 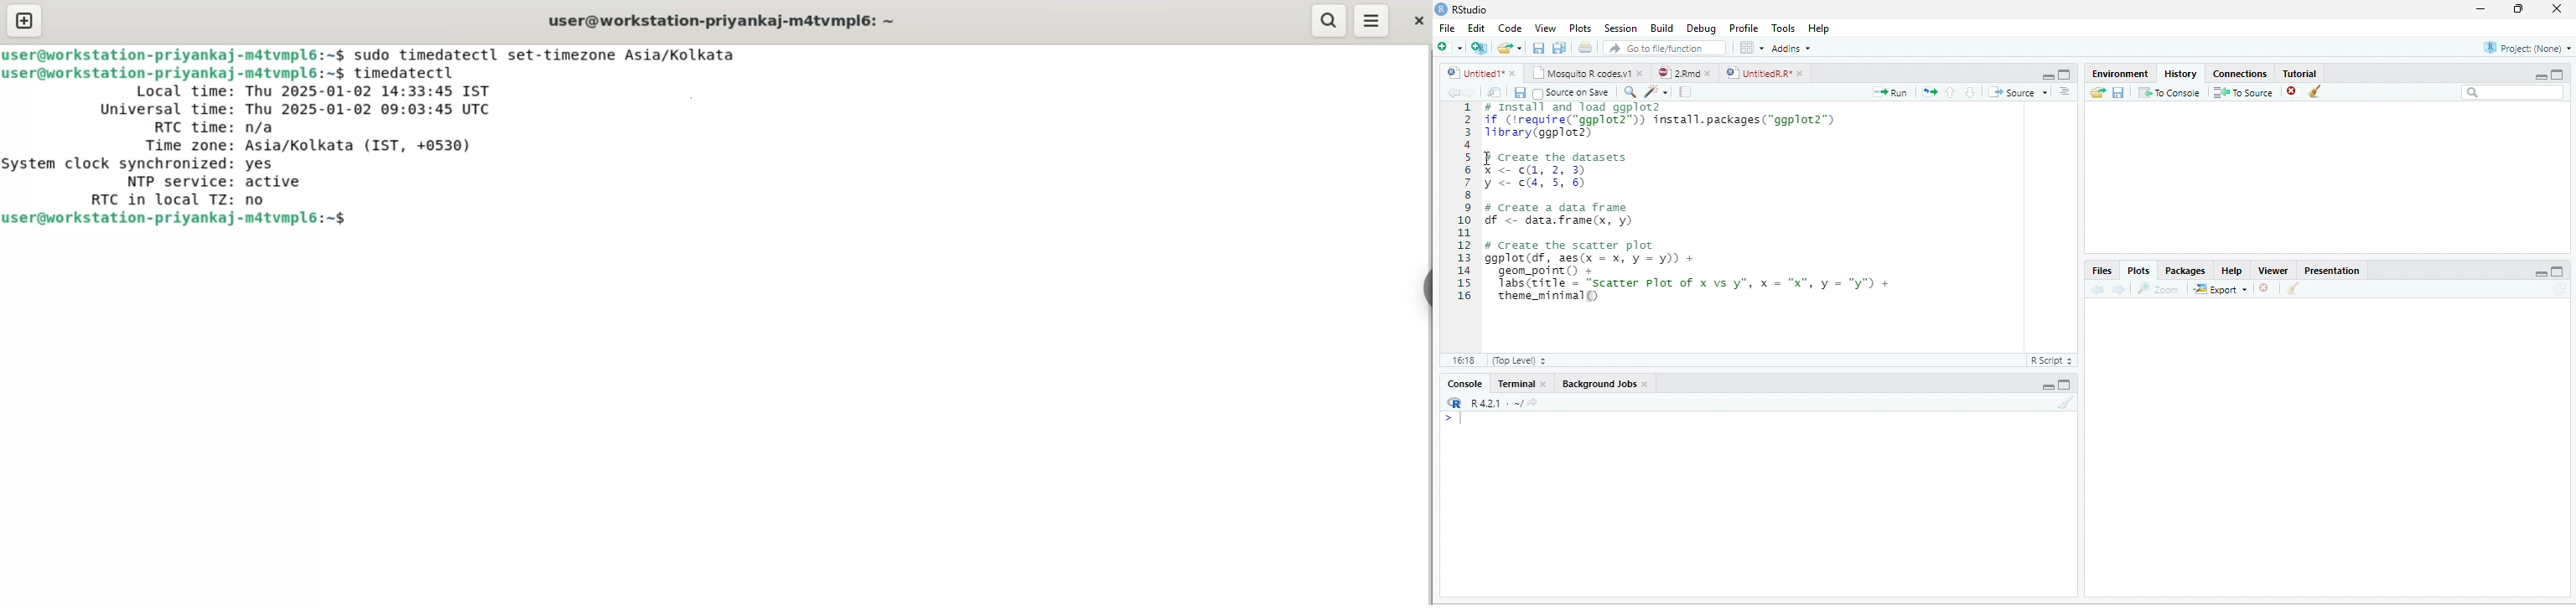 What do you see at coordinates (1585, 47) in the screenshot?
I see `Print the current file` at bounding box center [1585, 47].